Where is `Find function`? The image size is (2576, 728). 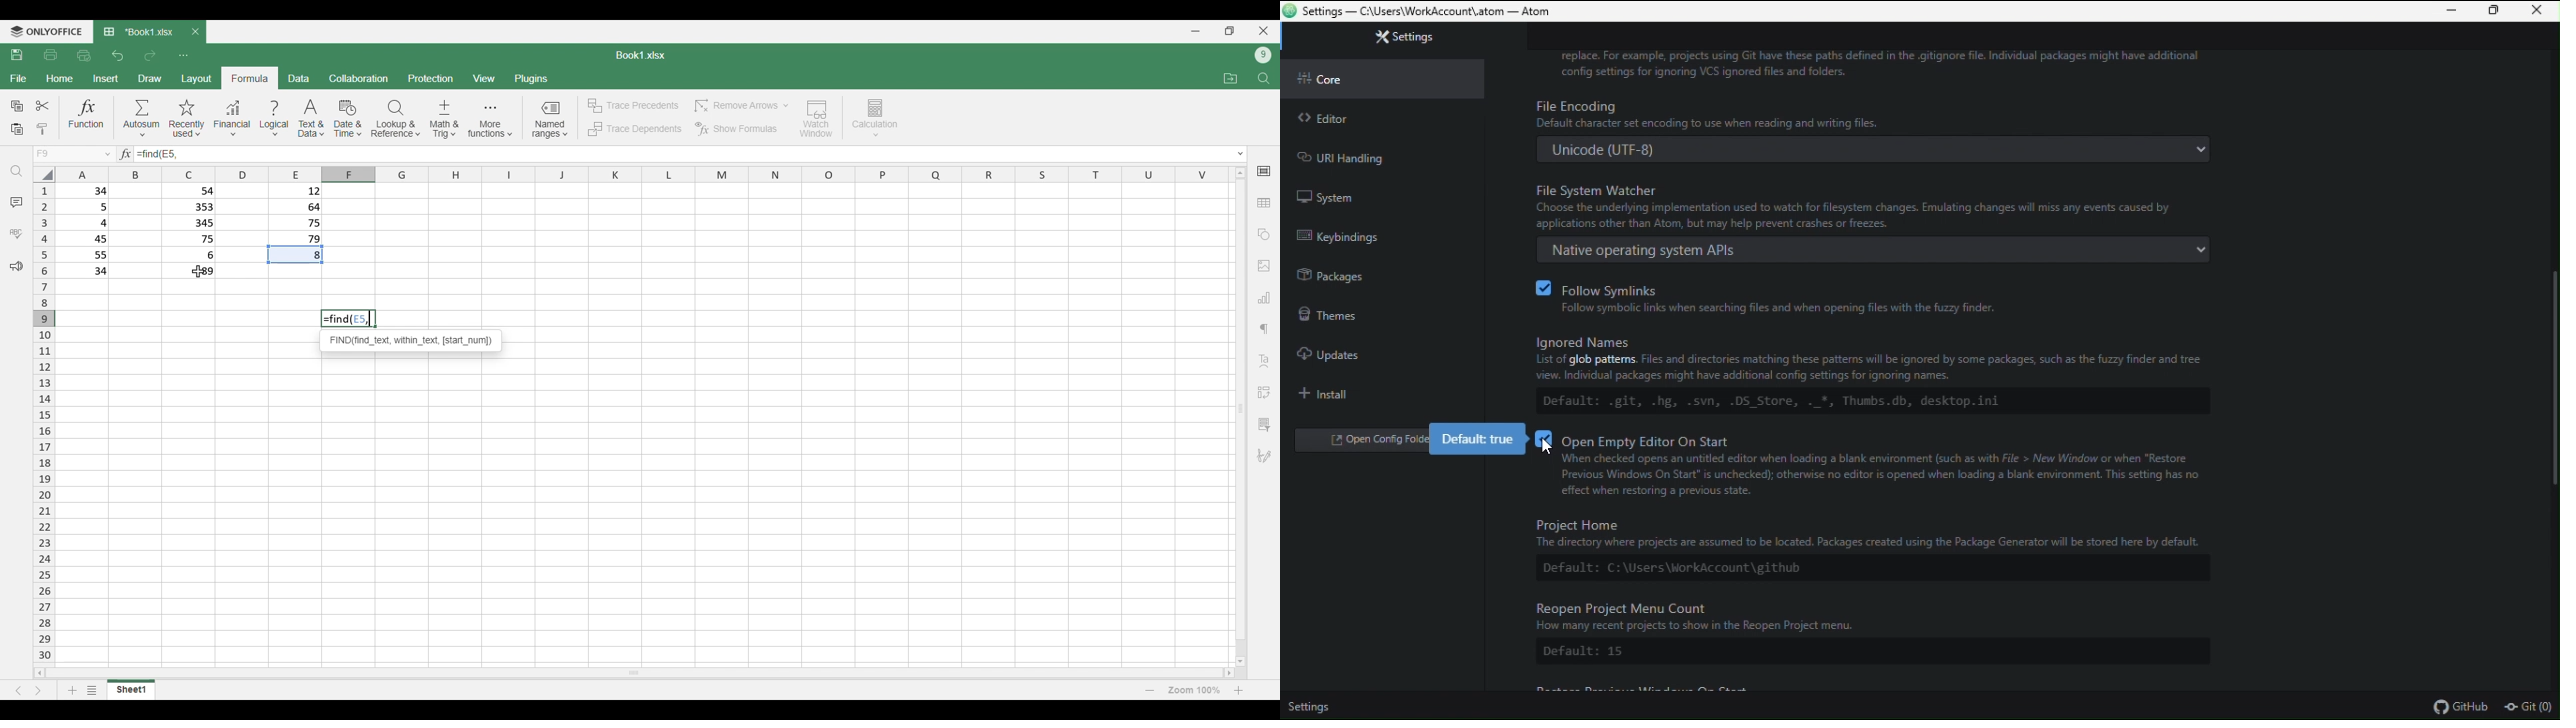
Find function is located at coordinates (336, 319).